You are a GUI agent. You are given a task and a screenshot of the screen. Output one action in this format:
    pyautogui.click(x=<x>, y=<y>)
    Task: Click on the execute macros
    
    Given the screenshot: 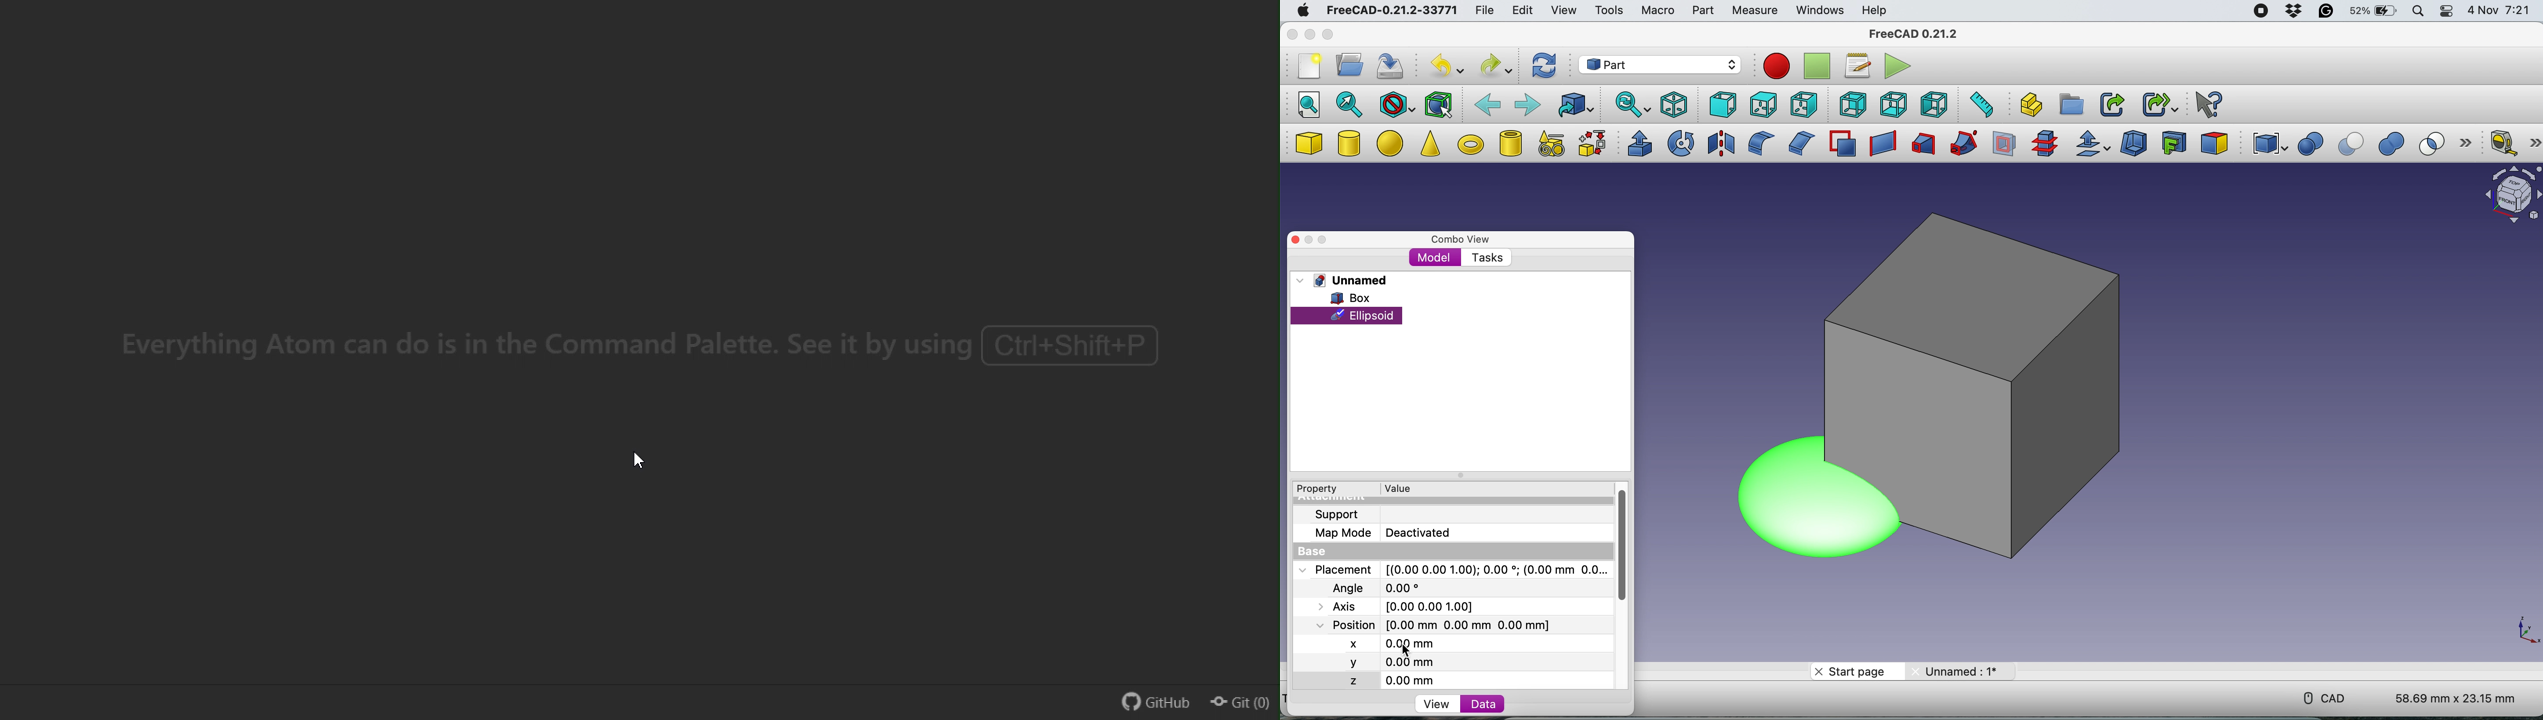 What is the action you would take?
    pyautogui.click(x=1896, y=67)
    